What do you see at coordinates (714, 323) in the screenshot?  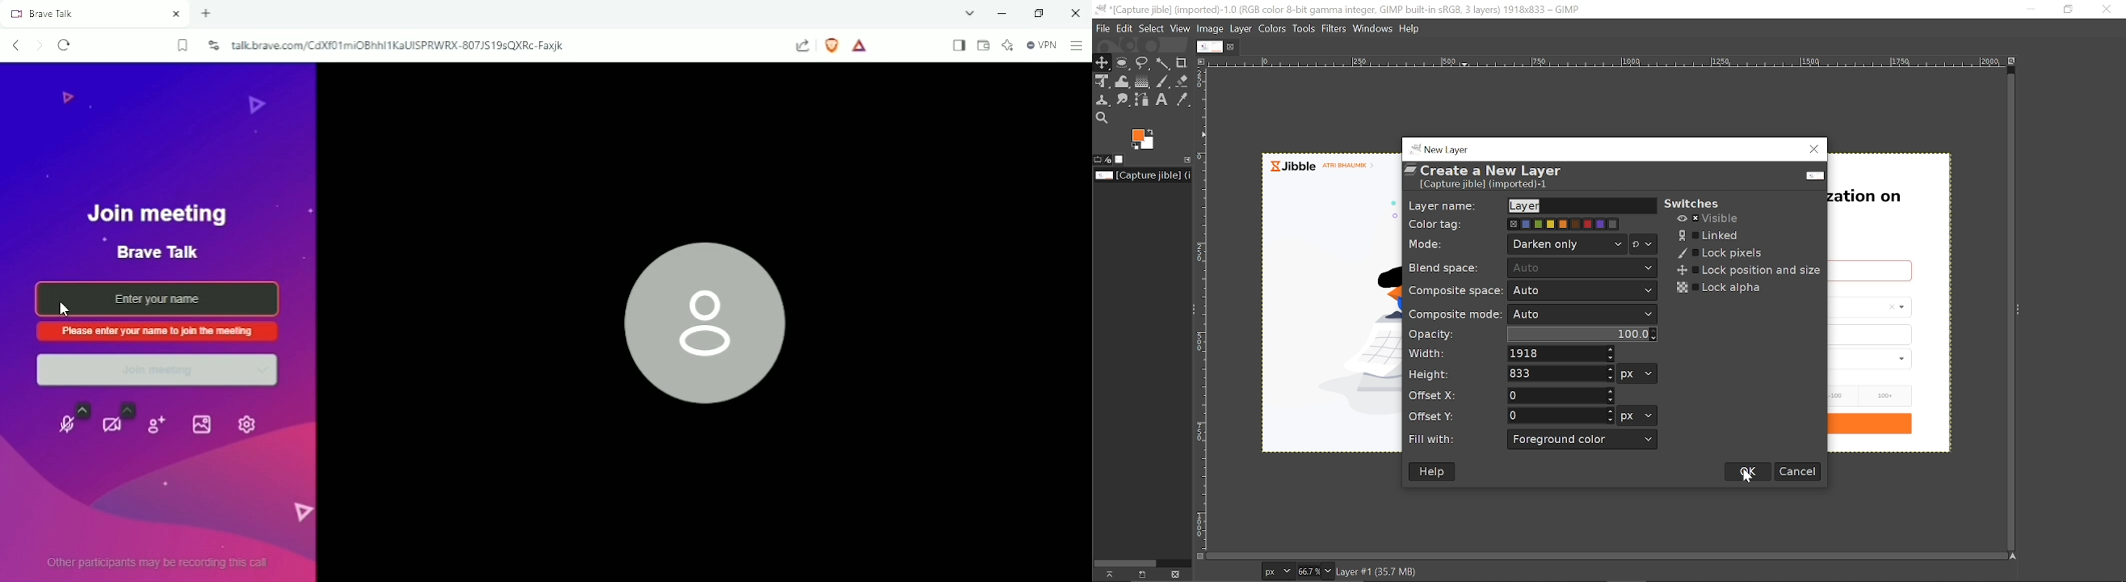 I see `Profile` at bounding box center [714, 323].